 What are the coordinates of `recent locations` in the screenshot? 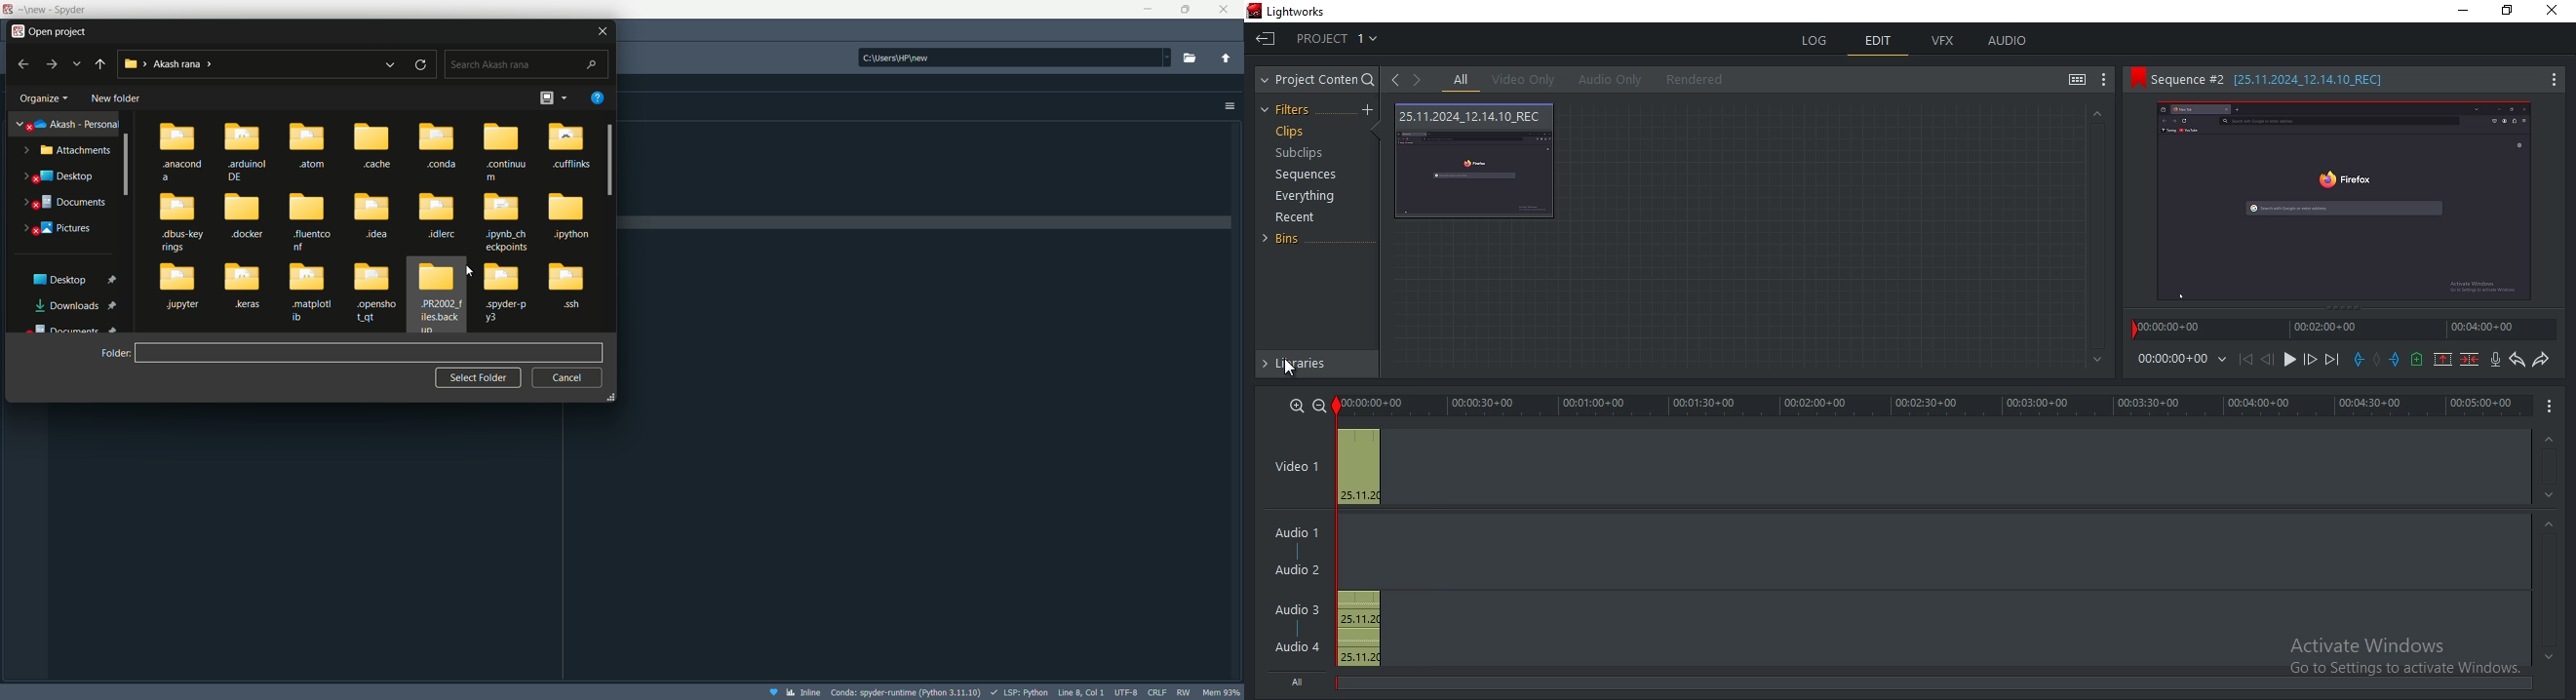 It's located at (389, 65).